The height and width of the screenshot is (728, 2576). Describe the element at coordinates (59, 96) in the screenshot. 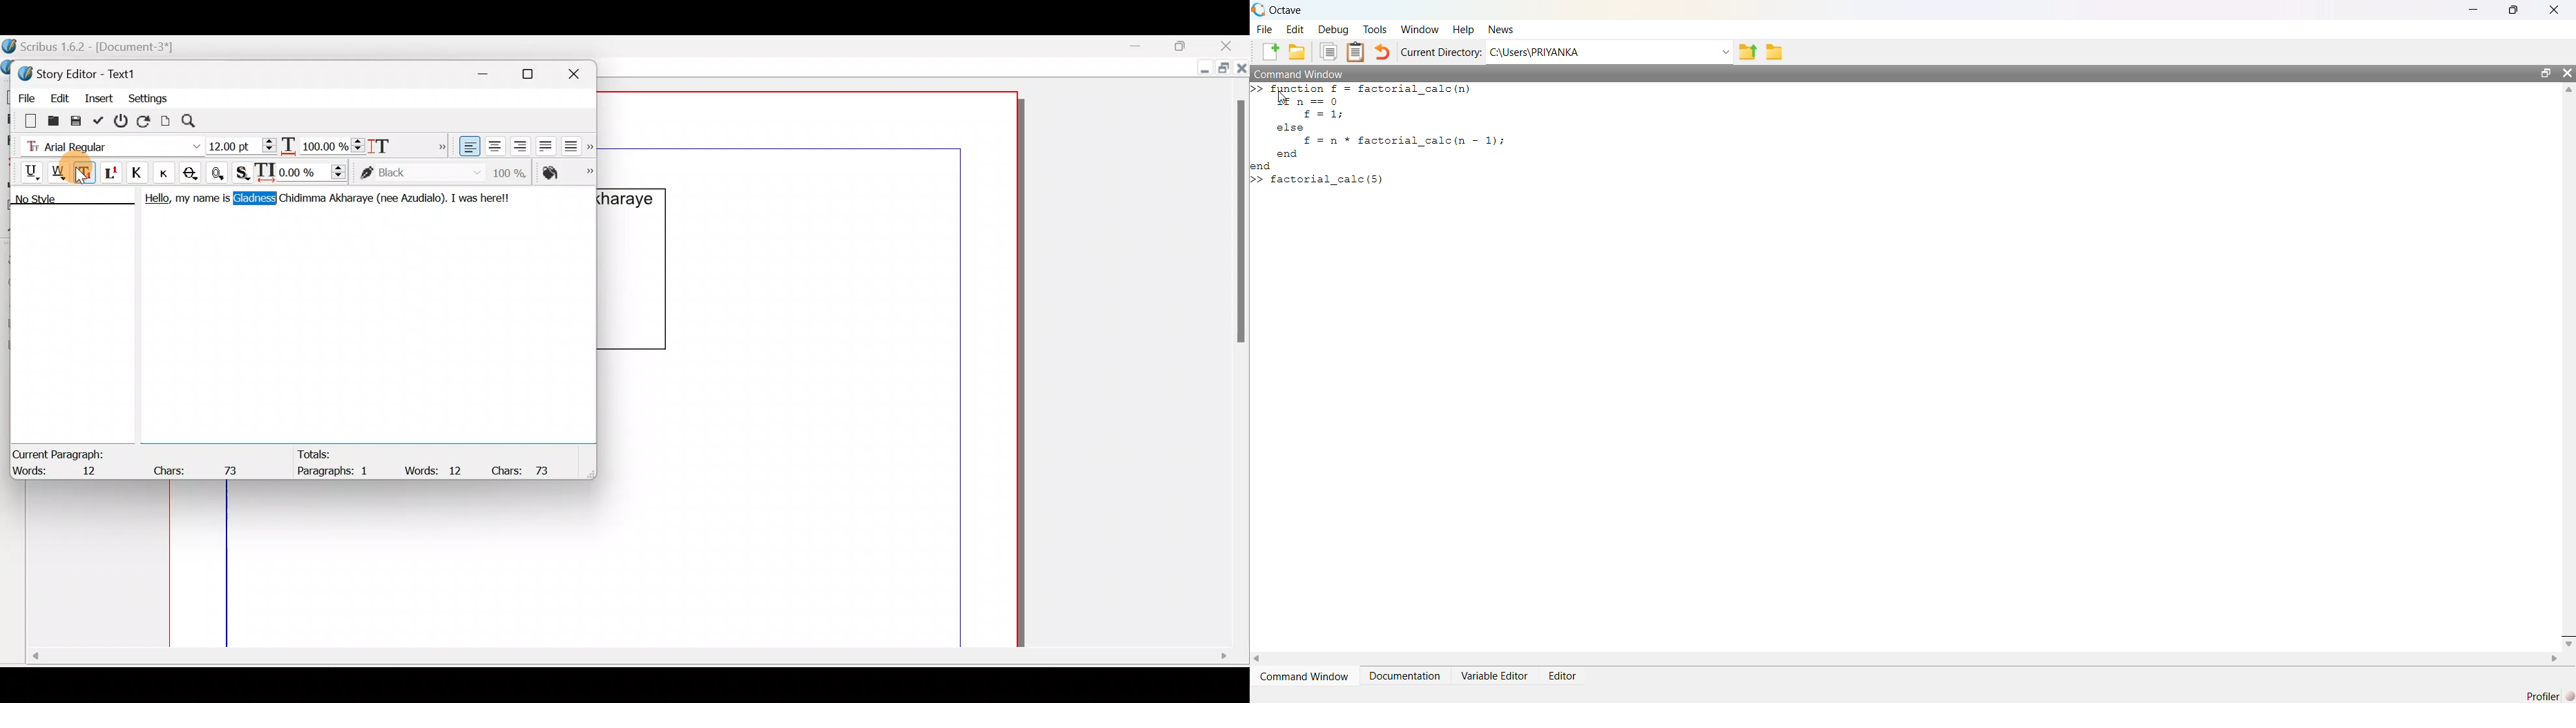

I see `Edit ` at that location.